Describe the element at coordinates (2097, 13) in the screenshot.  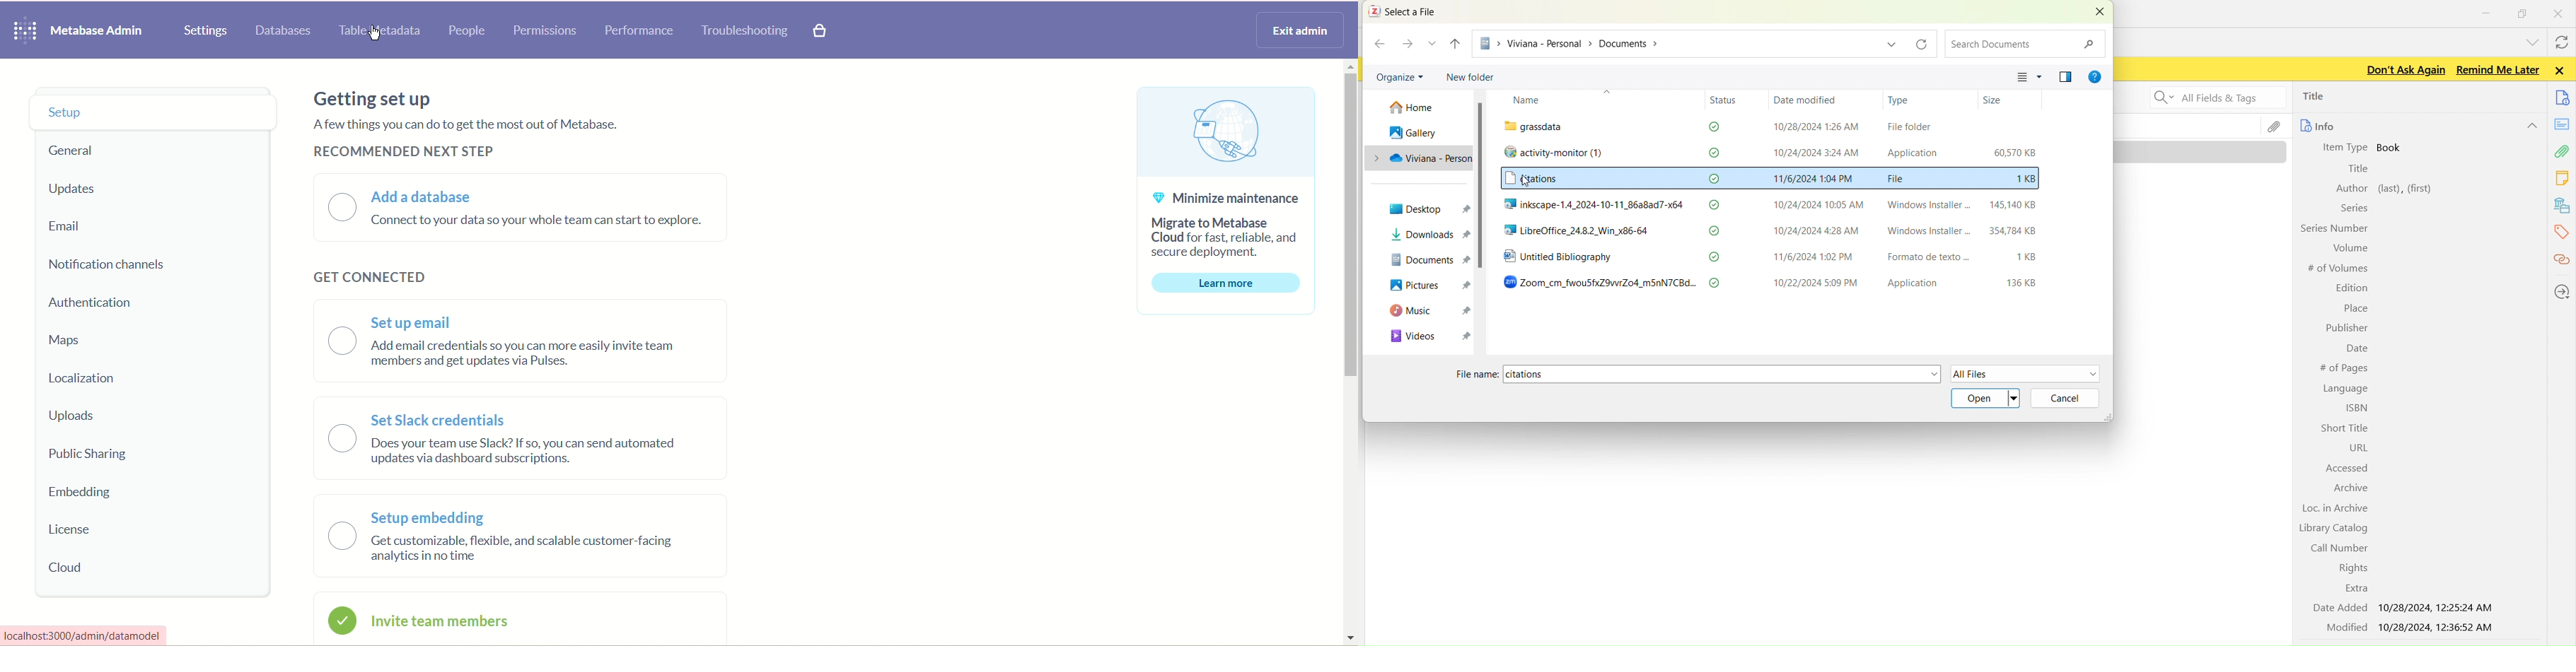
I see `CLOSE` at that location.